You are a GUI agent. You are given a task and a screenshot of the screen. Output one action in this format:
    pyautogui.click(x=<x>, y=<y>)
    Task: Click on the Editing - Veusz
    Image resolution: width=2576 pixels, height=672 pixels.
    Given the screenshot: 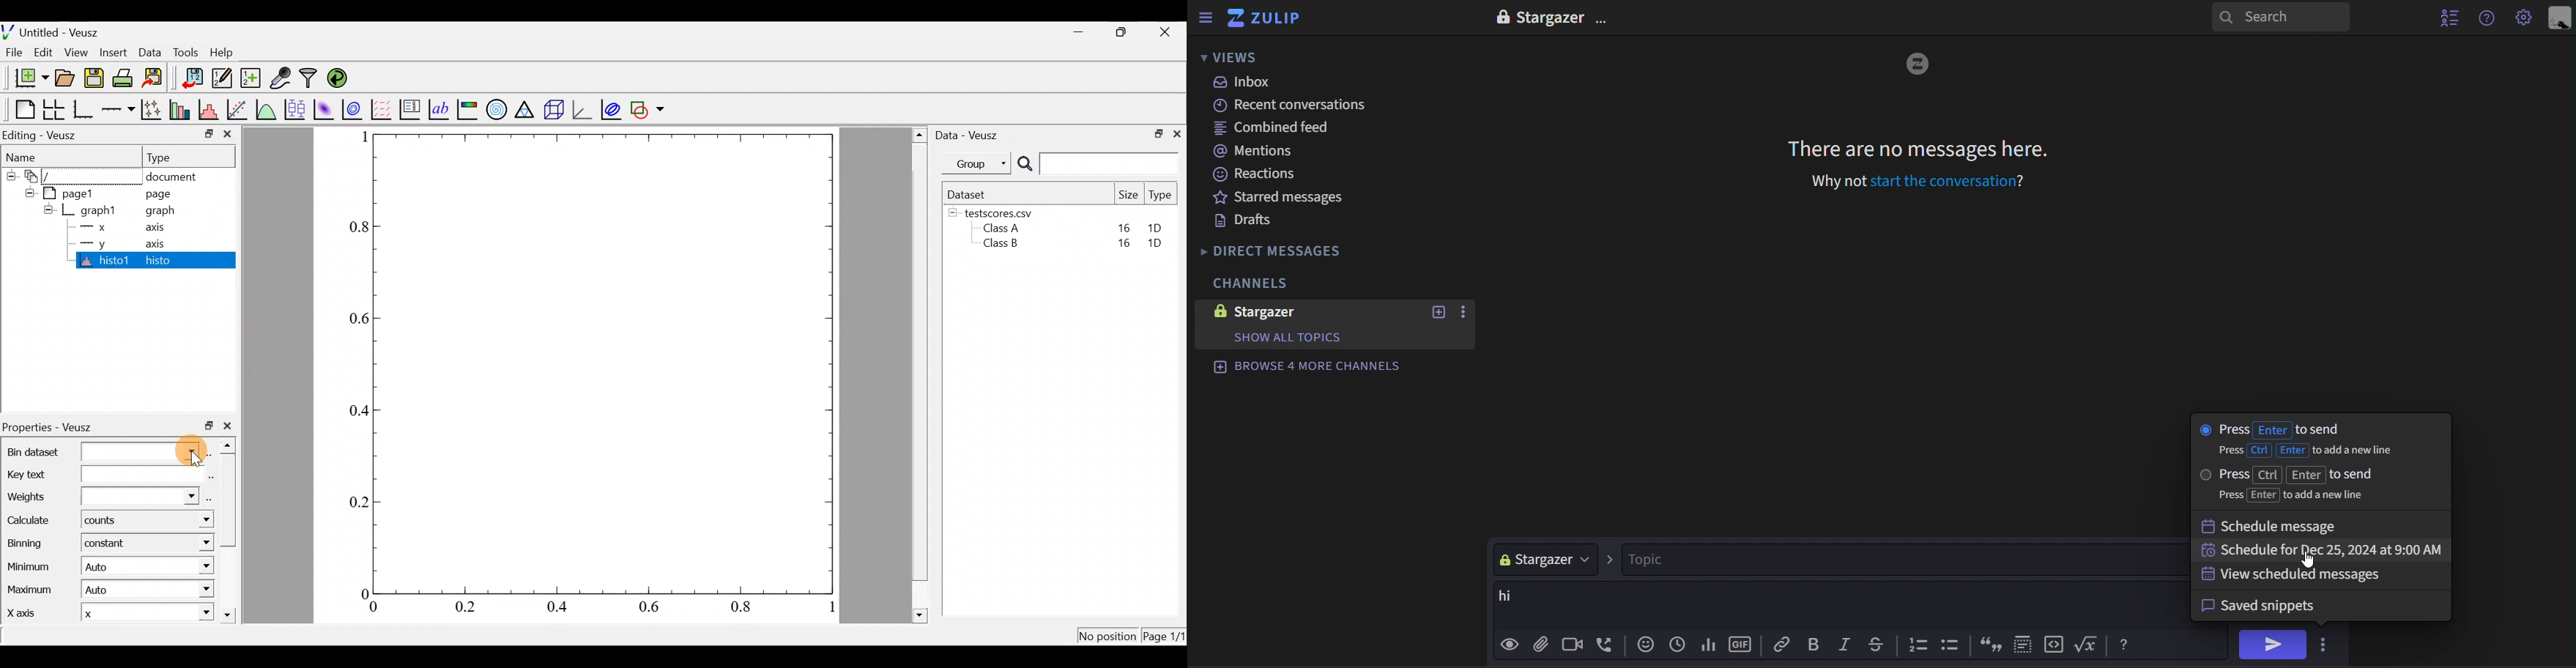 What is the action you would take?
    pyautogui.click(x=46, y=135)
    